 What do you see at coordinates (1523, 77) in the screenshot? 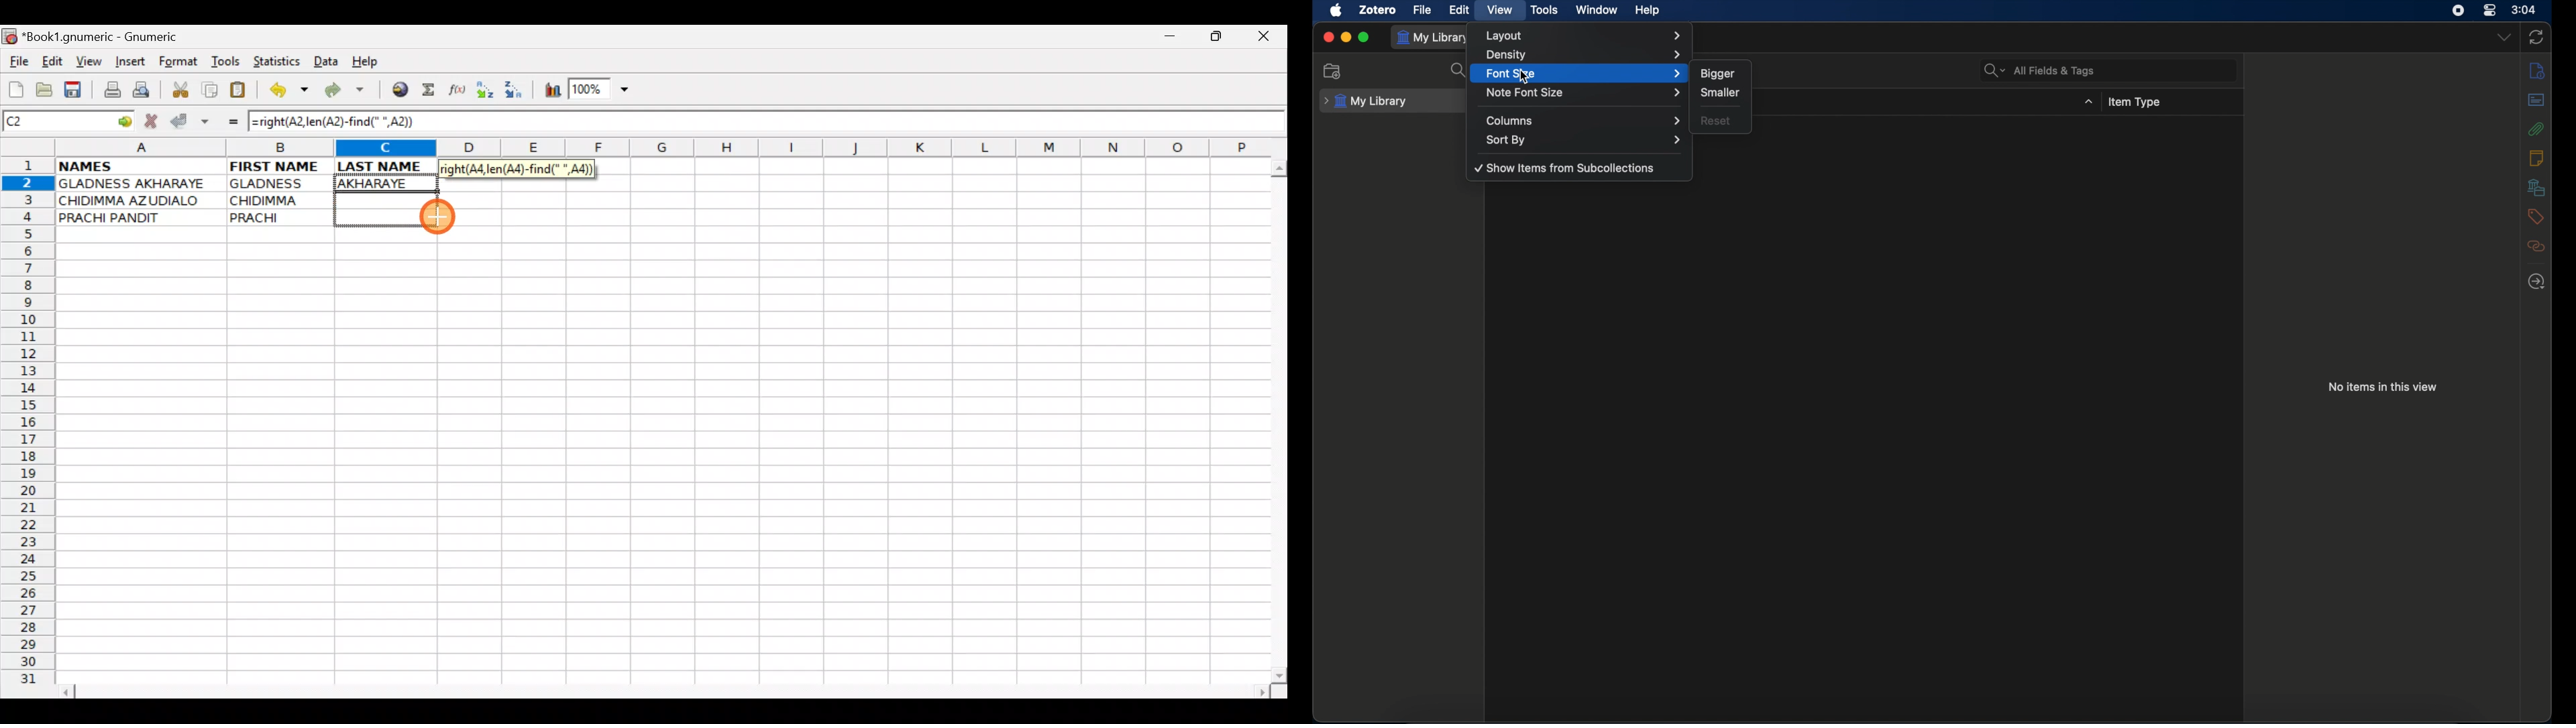
I see `cursor` at bounding box center [1523, 77].